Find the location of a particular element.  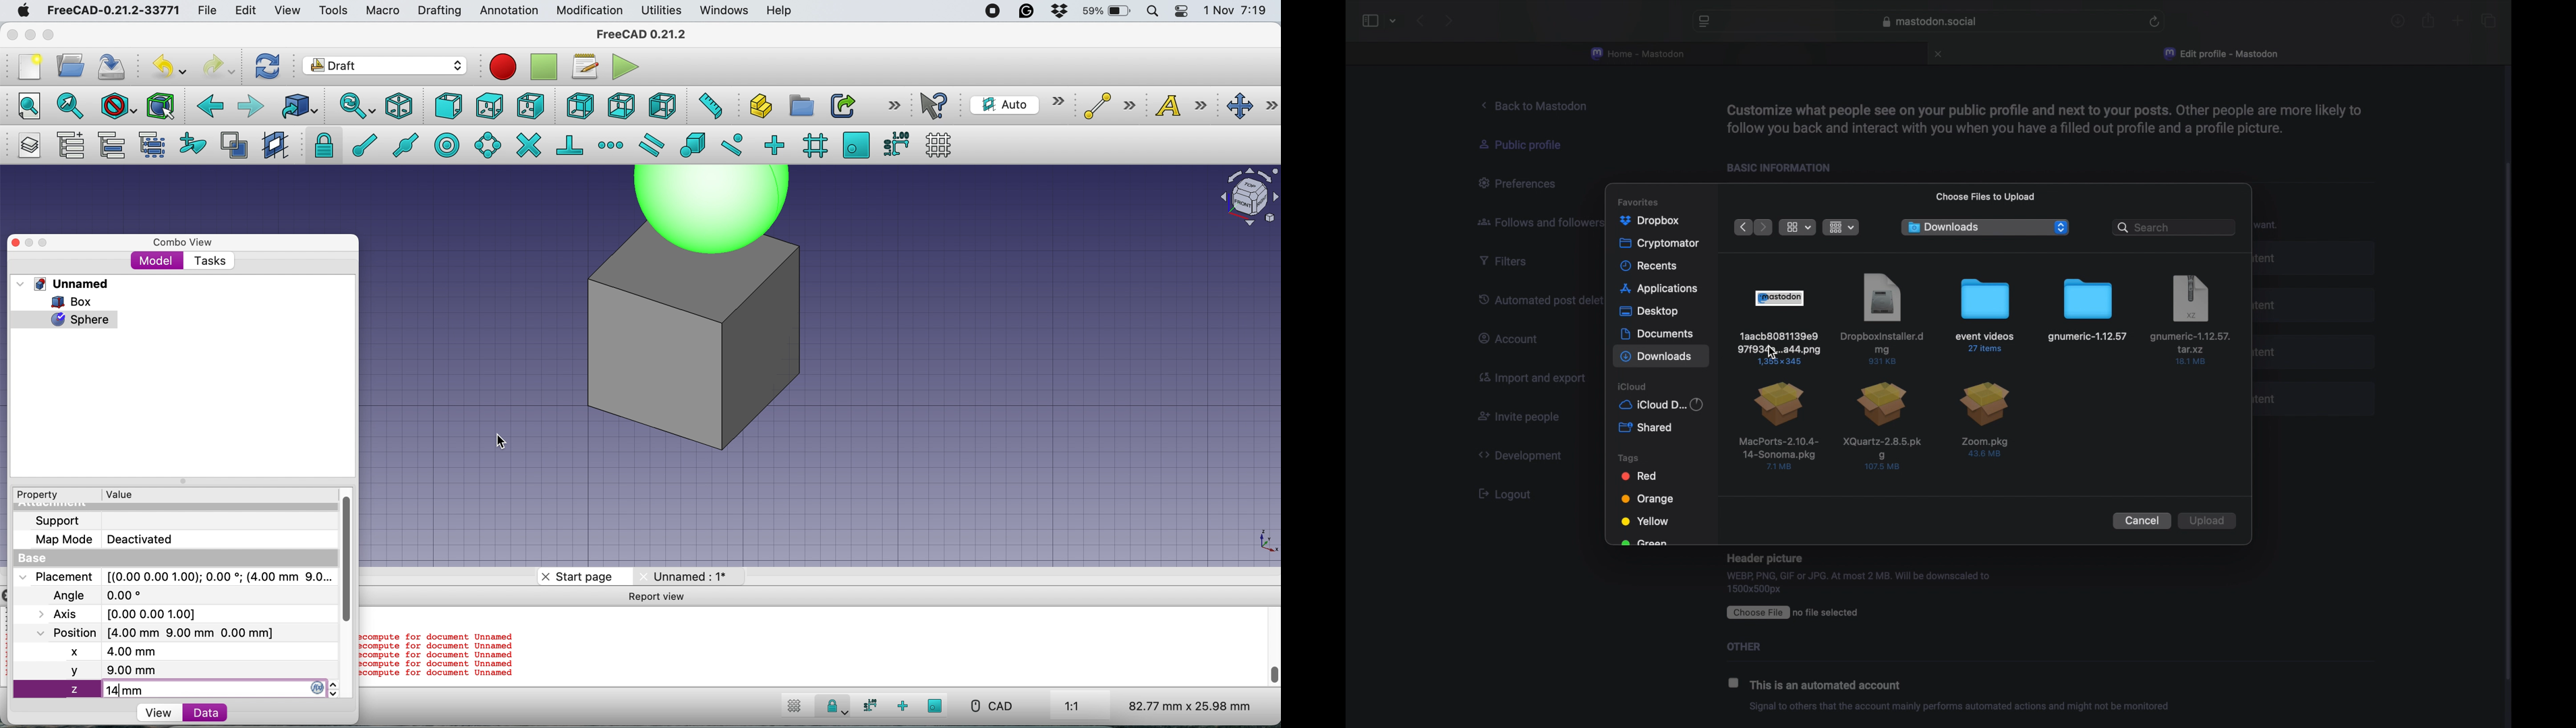

sphere selected is located at coordinates (65, 317).